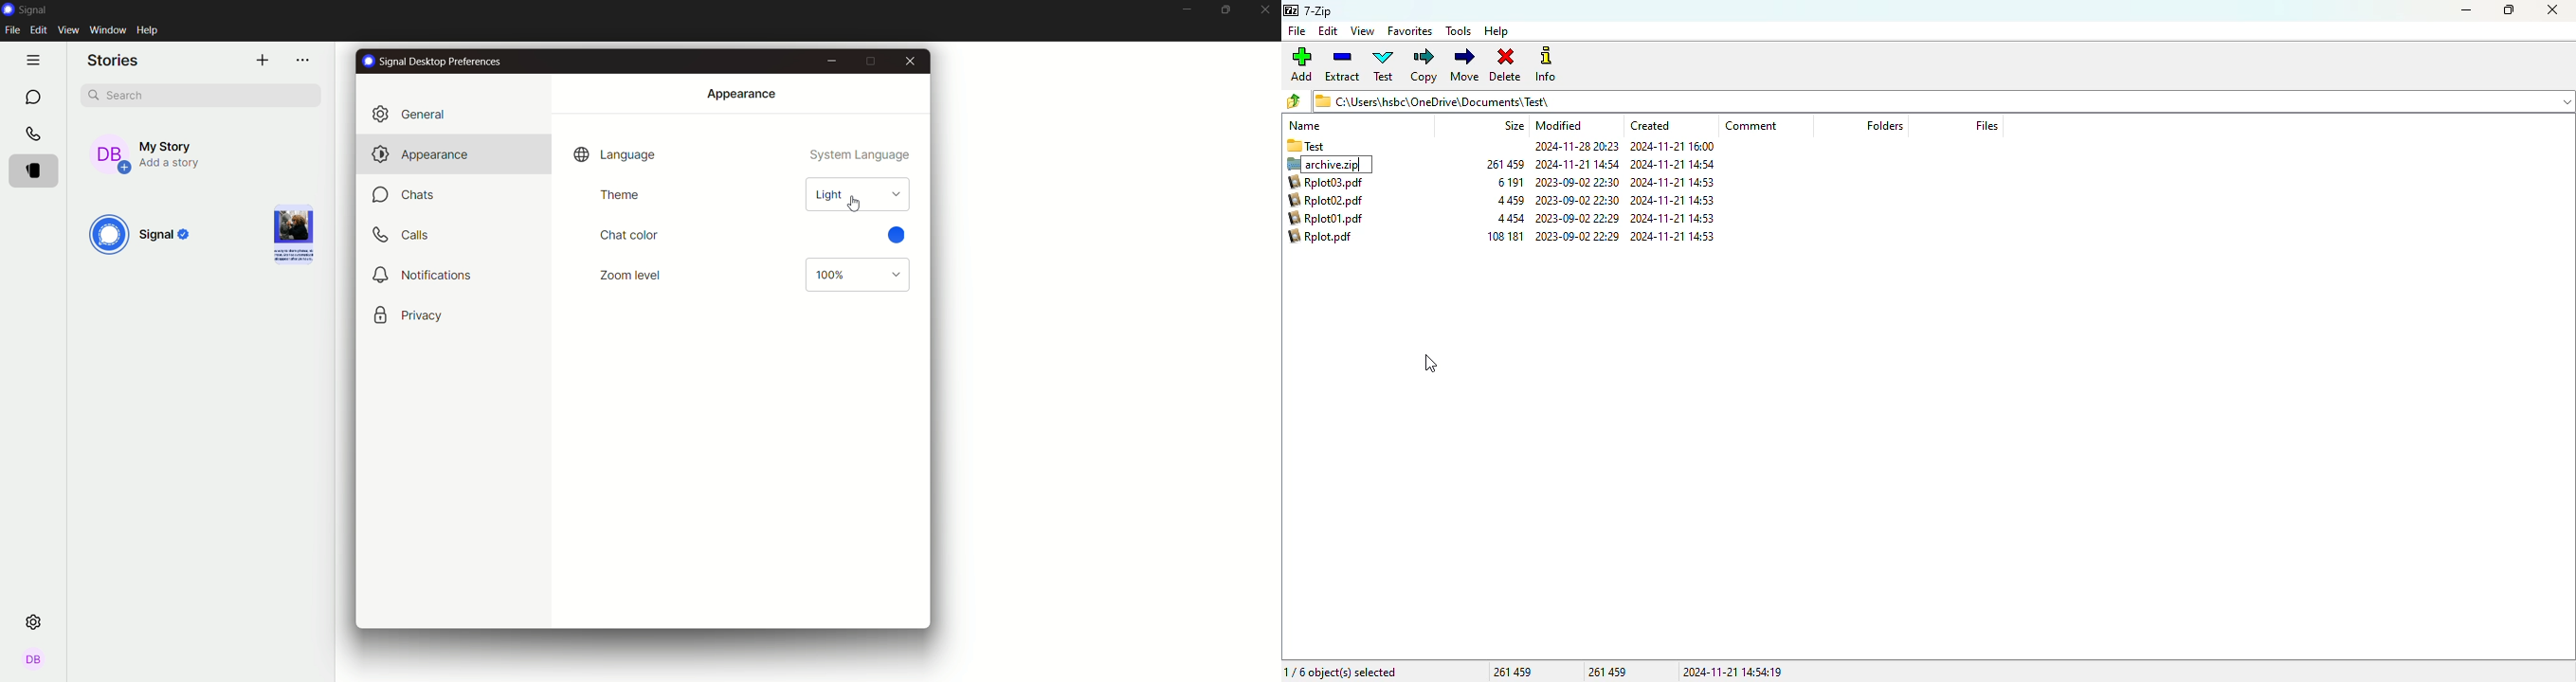 The image size is (2576, 700). I want to click on 2024-11-21 16:00, so click(1675, 147).